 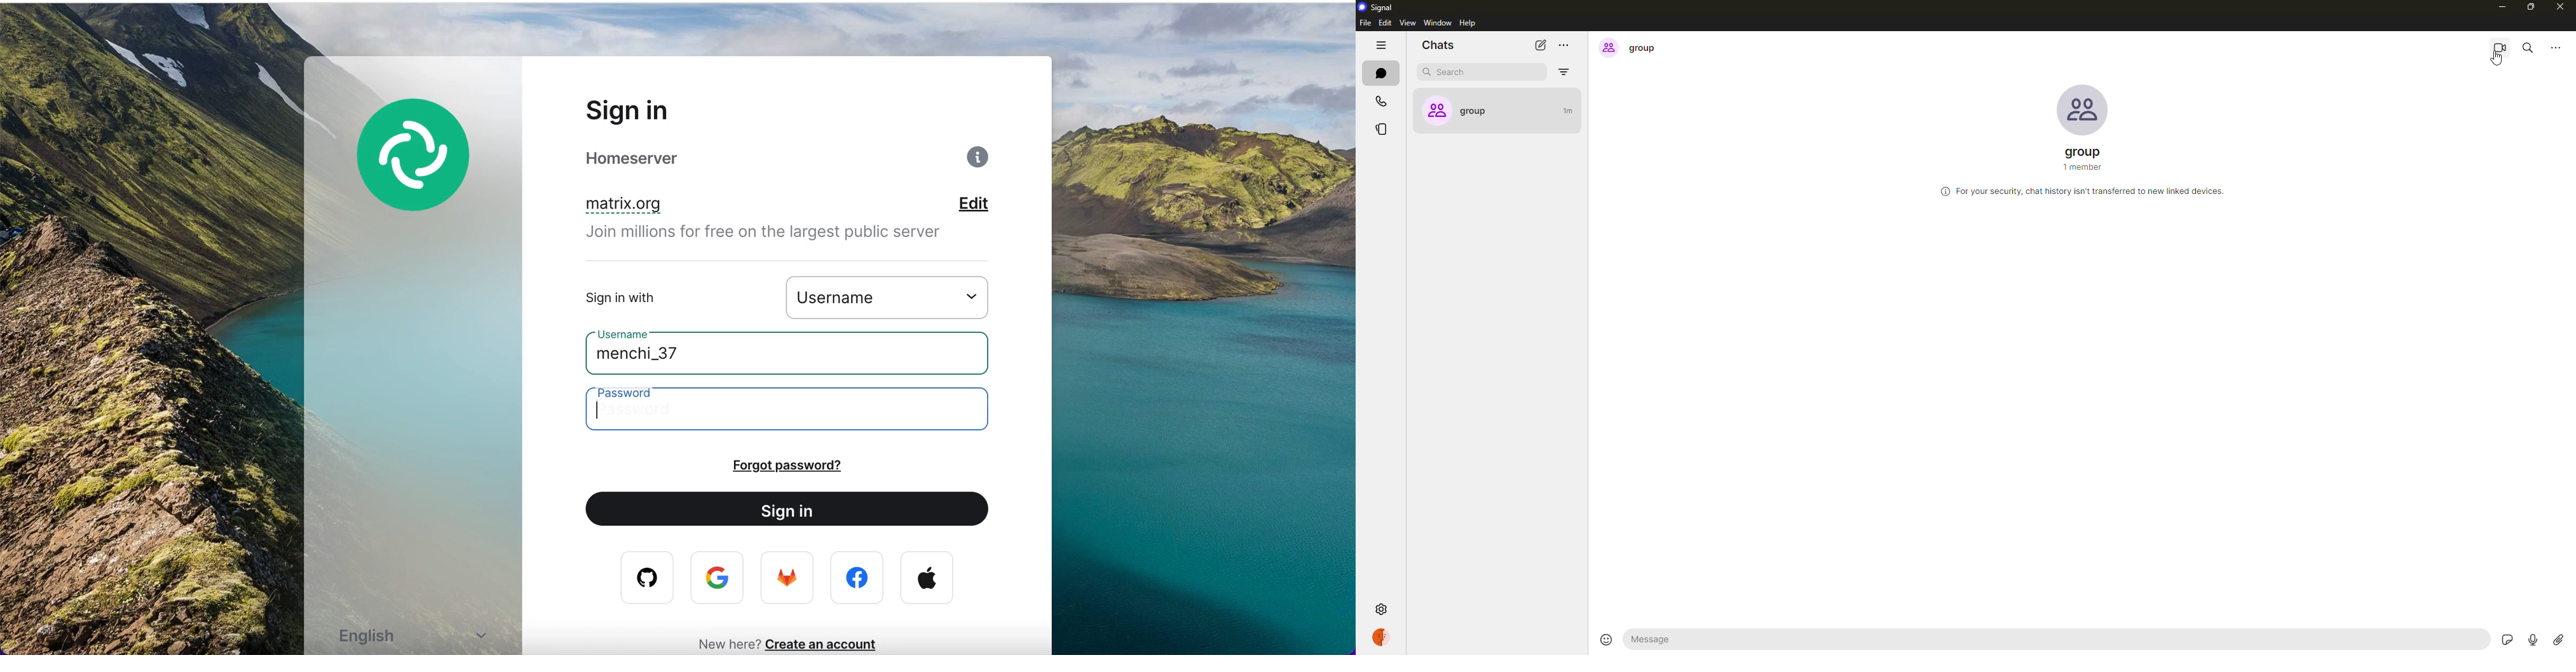 I want to click on view, so click(x=1408, y=23).